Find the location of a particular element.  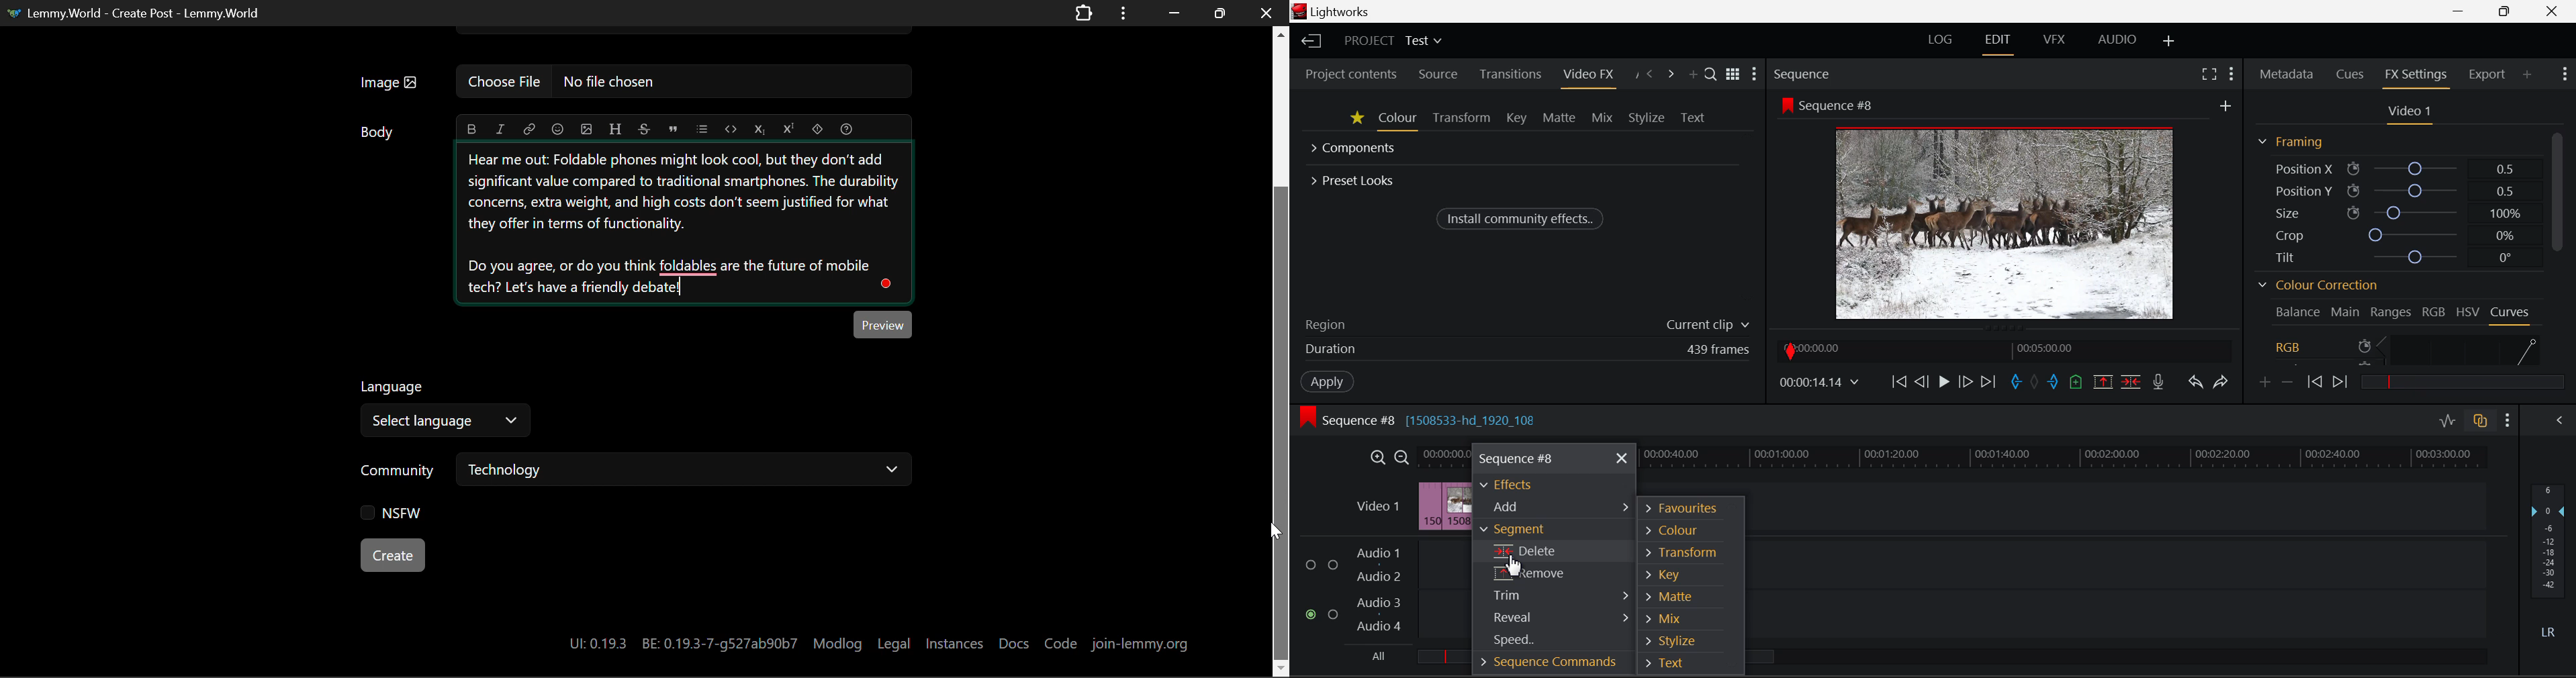

Segment is located at coordinates (1515, 531).